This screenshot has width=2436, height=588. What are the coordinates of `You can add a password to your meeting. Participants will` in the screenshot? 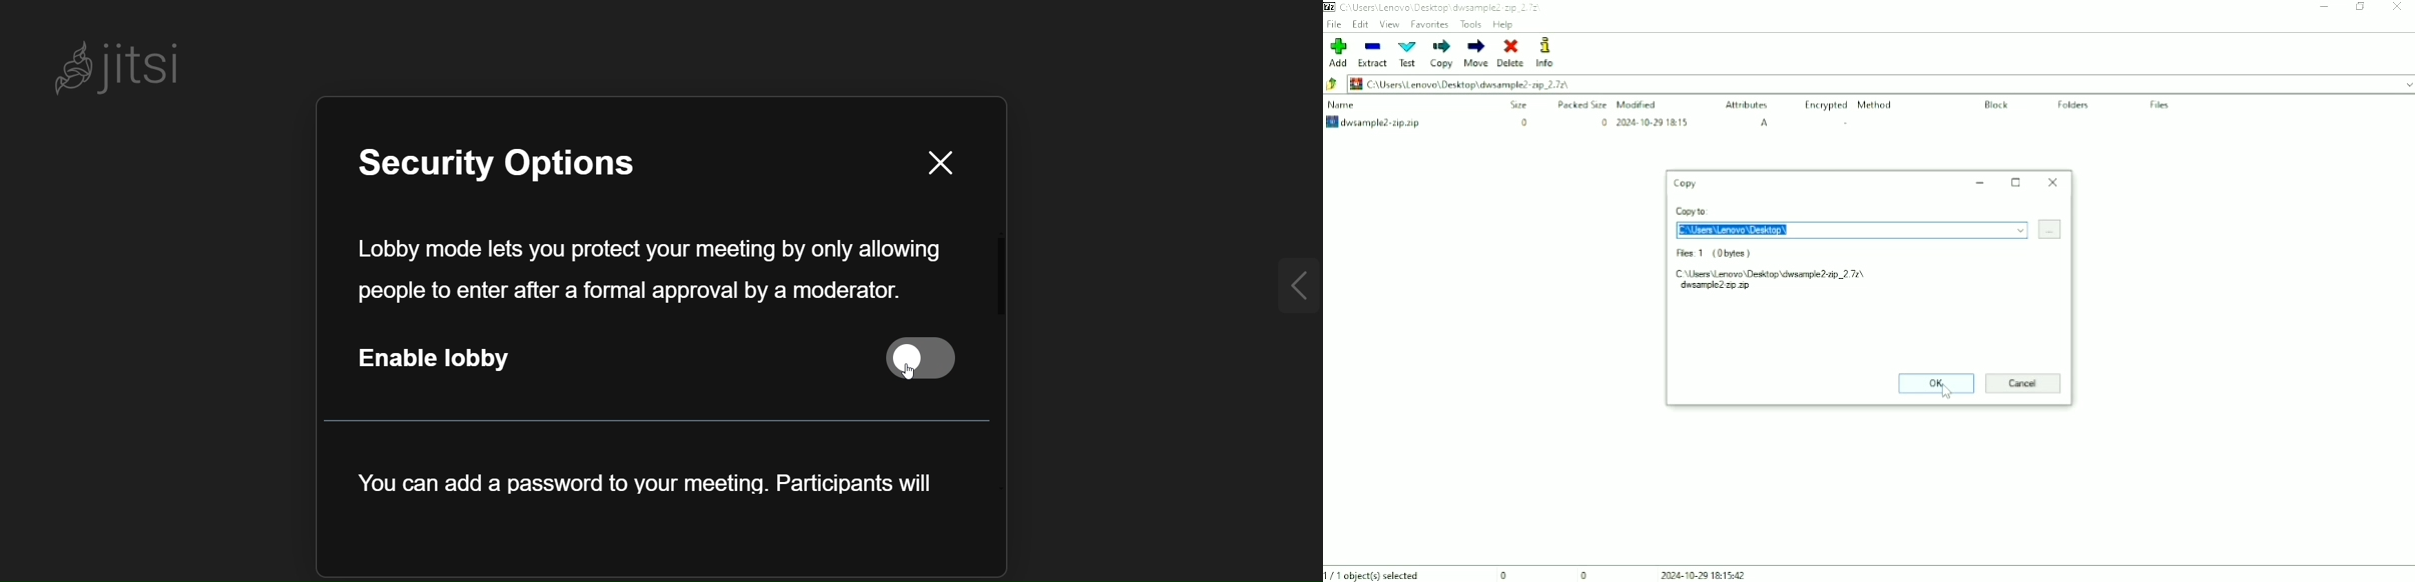 It's located at (638, 490).